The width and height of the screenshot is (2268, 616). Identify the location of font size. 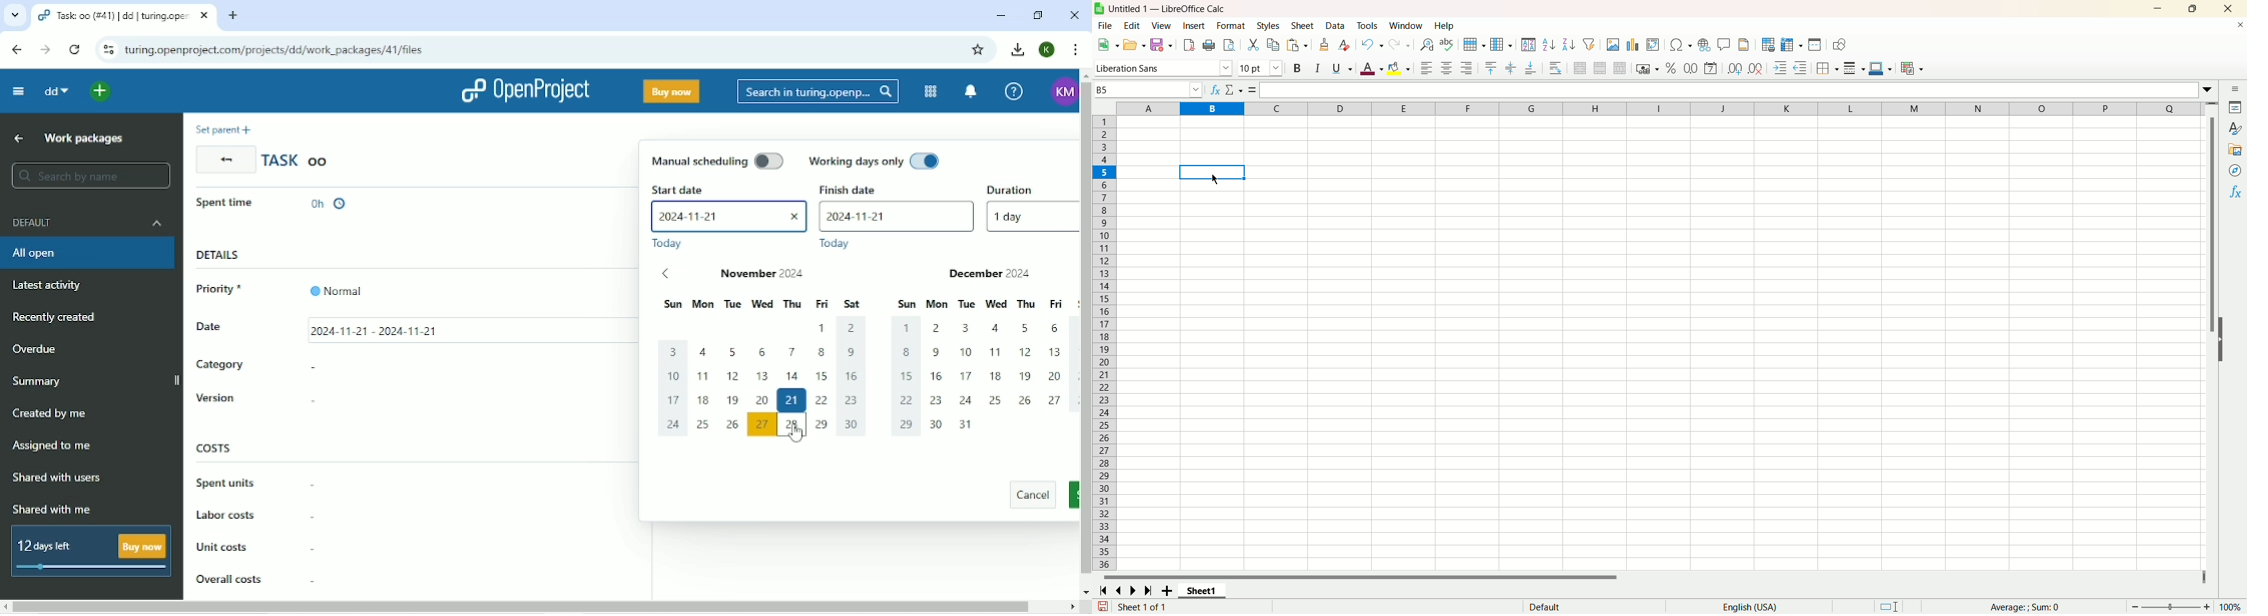
(1261, 69).